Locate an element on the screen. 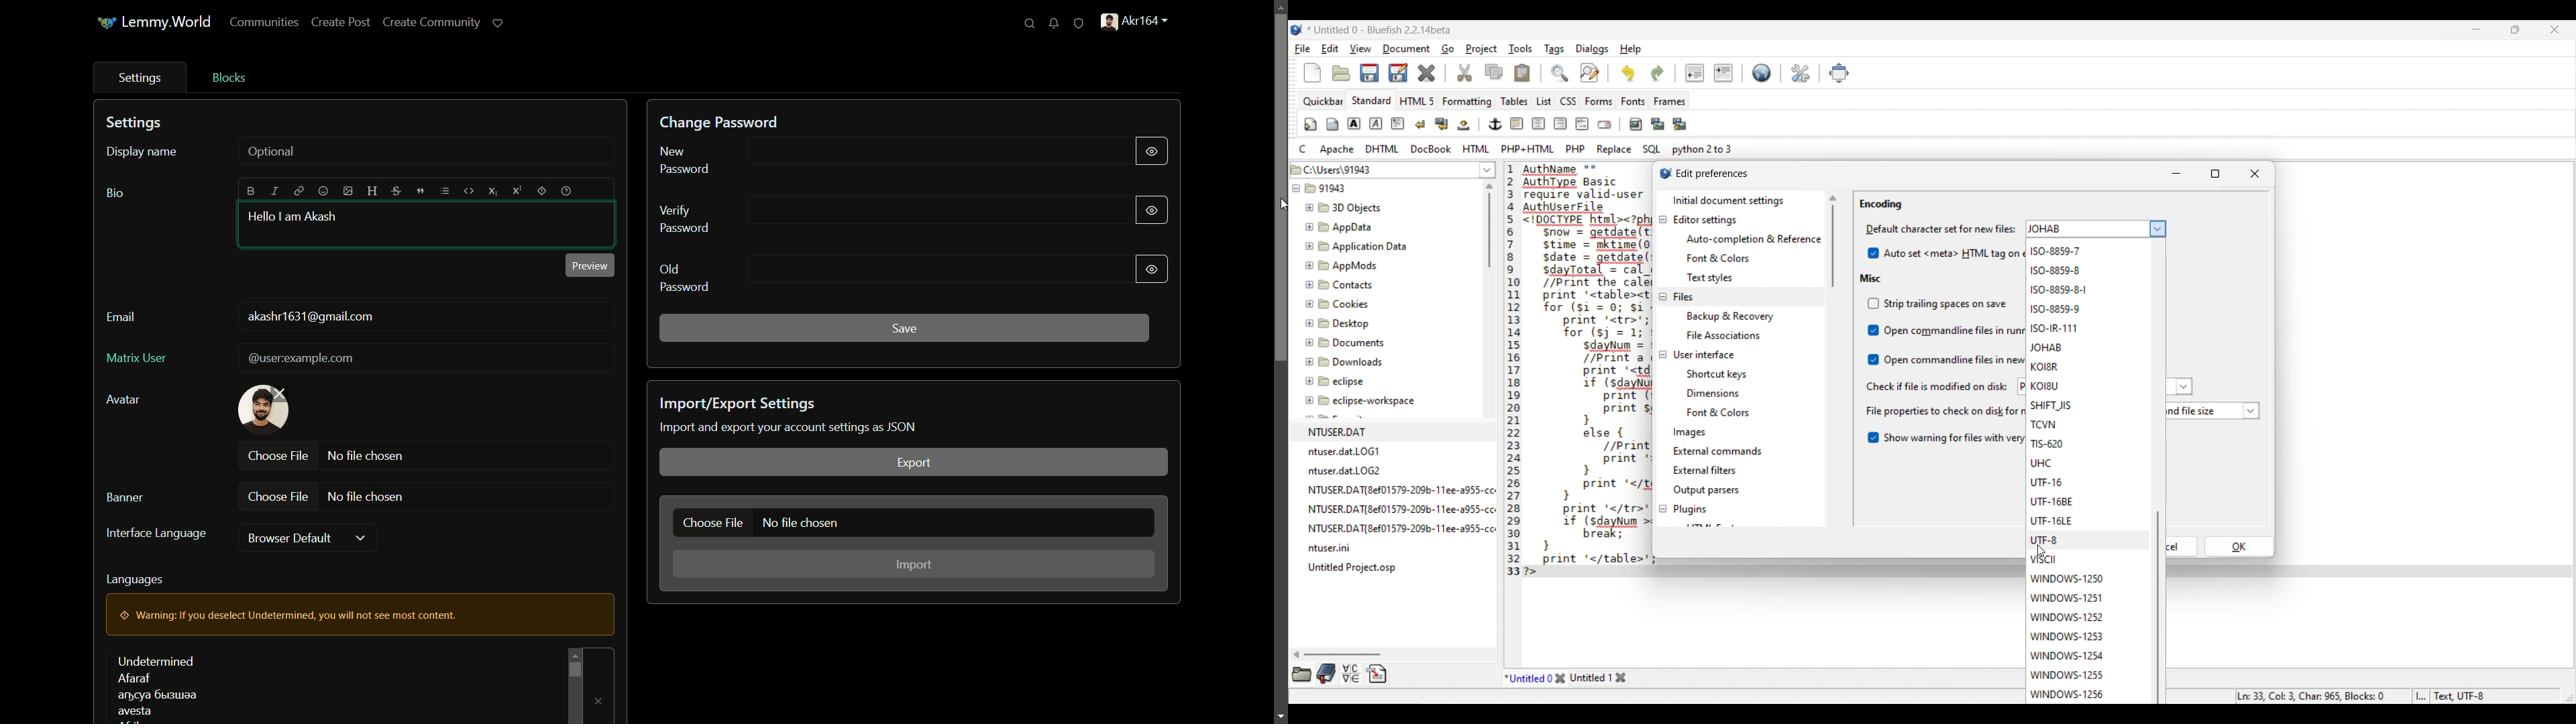 This screenshot has width=2576, height=728. Delete  is located at coordinates (1427, 73).